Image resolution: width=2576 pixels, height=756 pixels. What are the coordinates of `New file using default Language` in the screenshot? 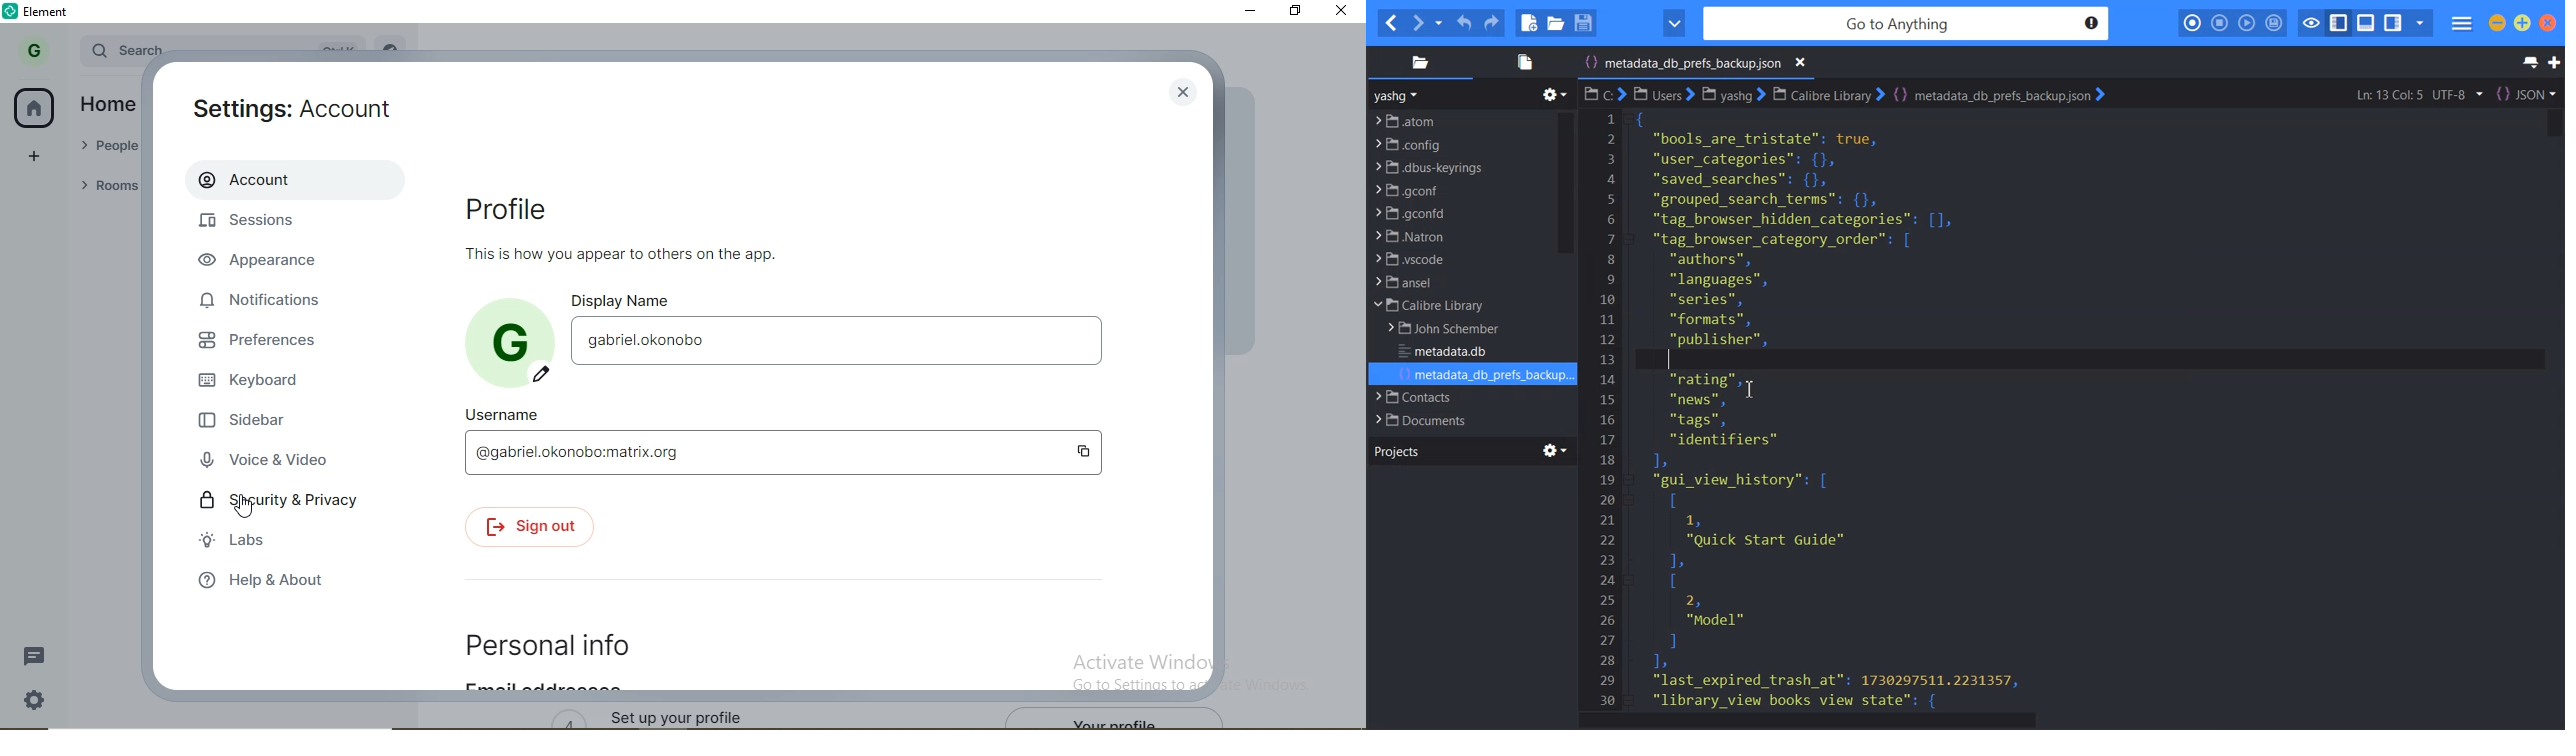 It's located at (1529, 23).